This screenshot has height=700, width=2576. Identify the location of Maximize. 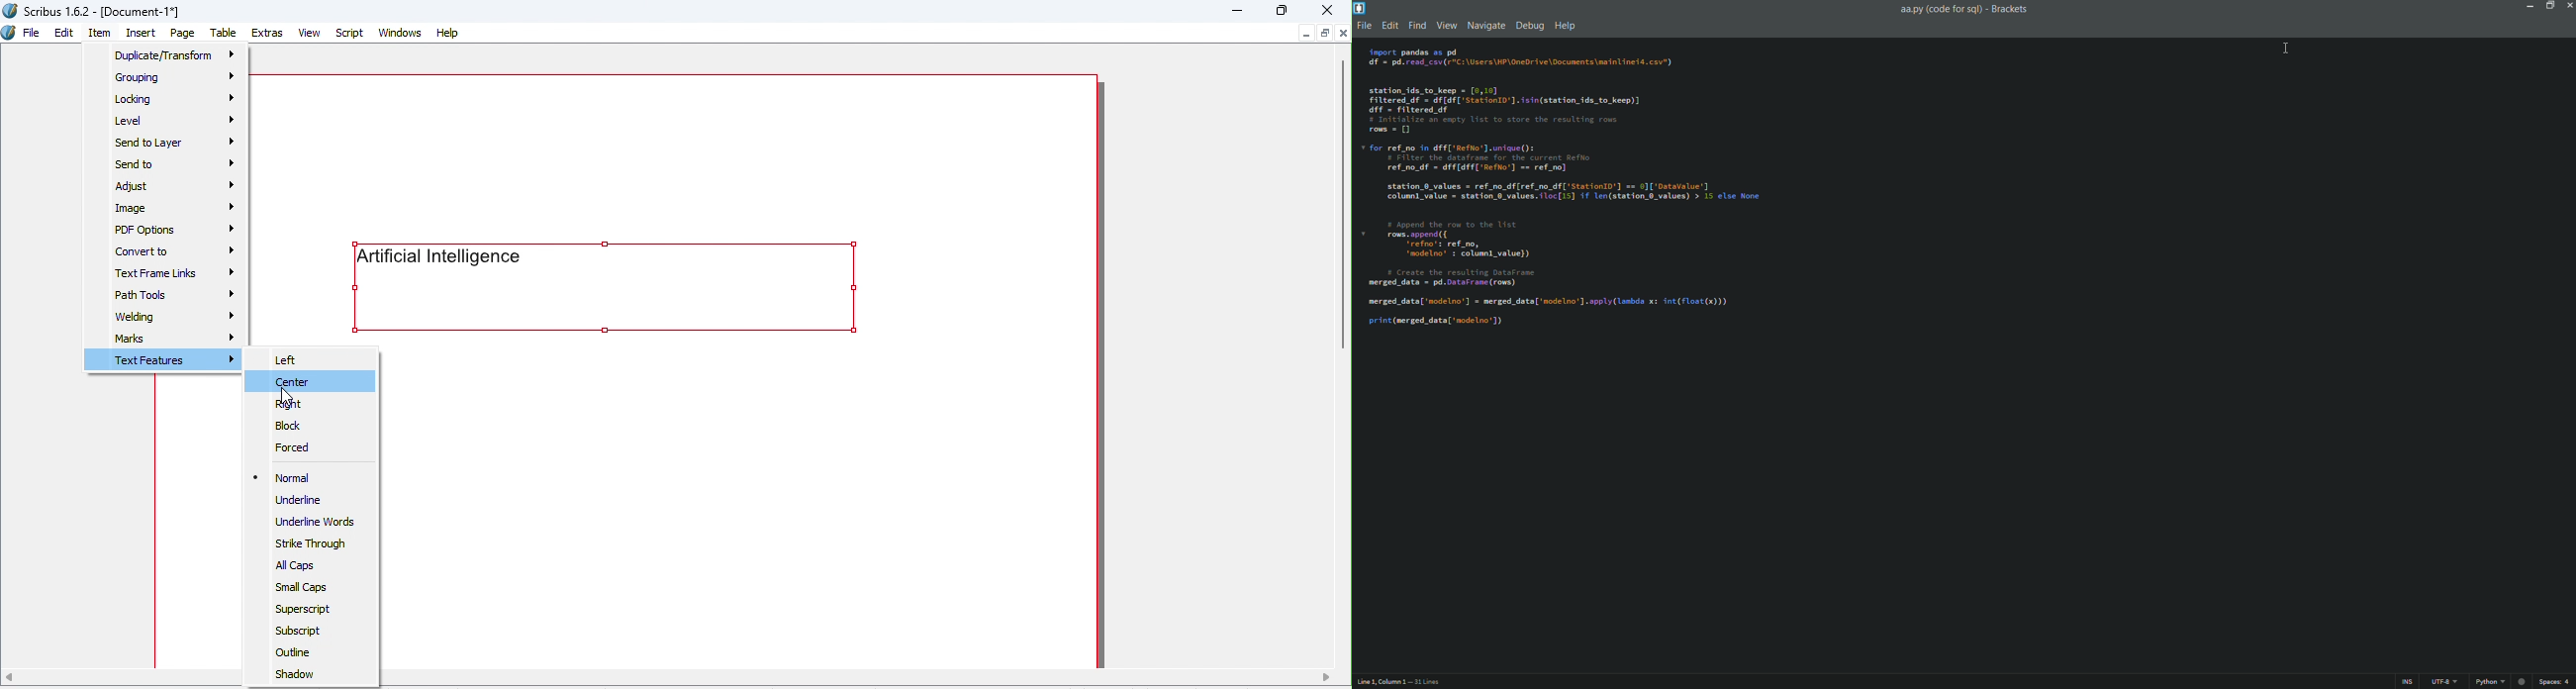
(1325, 35).